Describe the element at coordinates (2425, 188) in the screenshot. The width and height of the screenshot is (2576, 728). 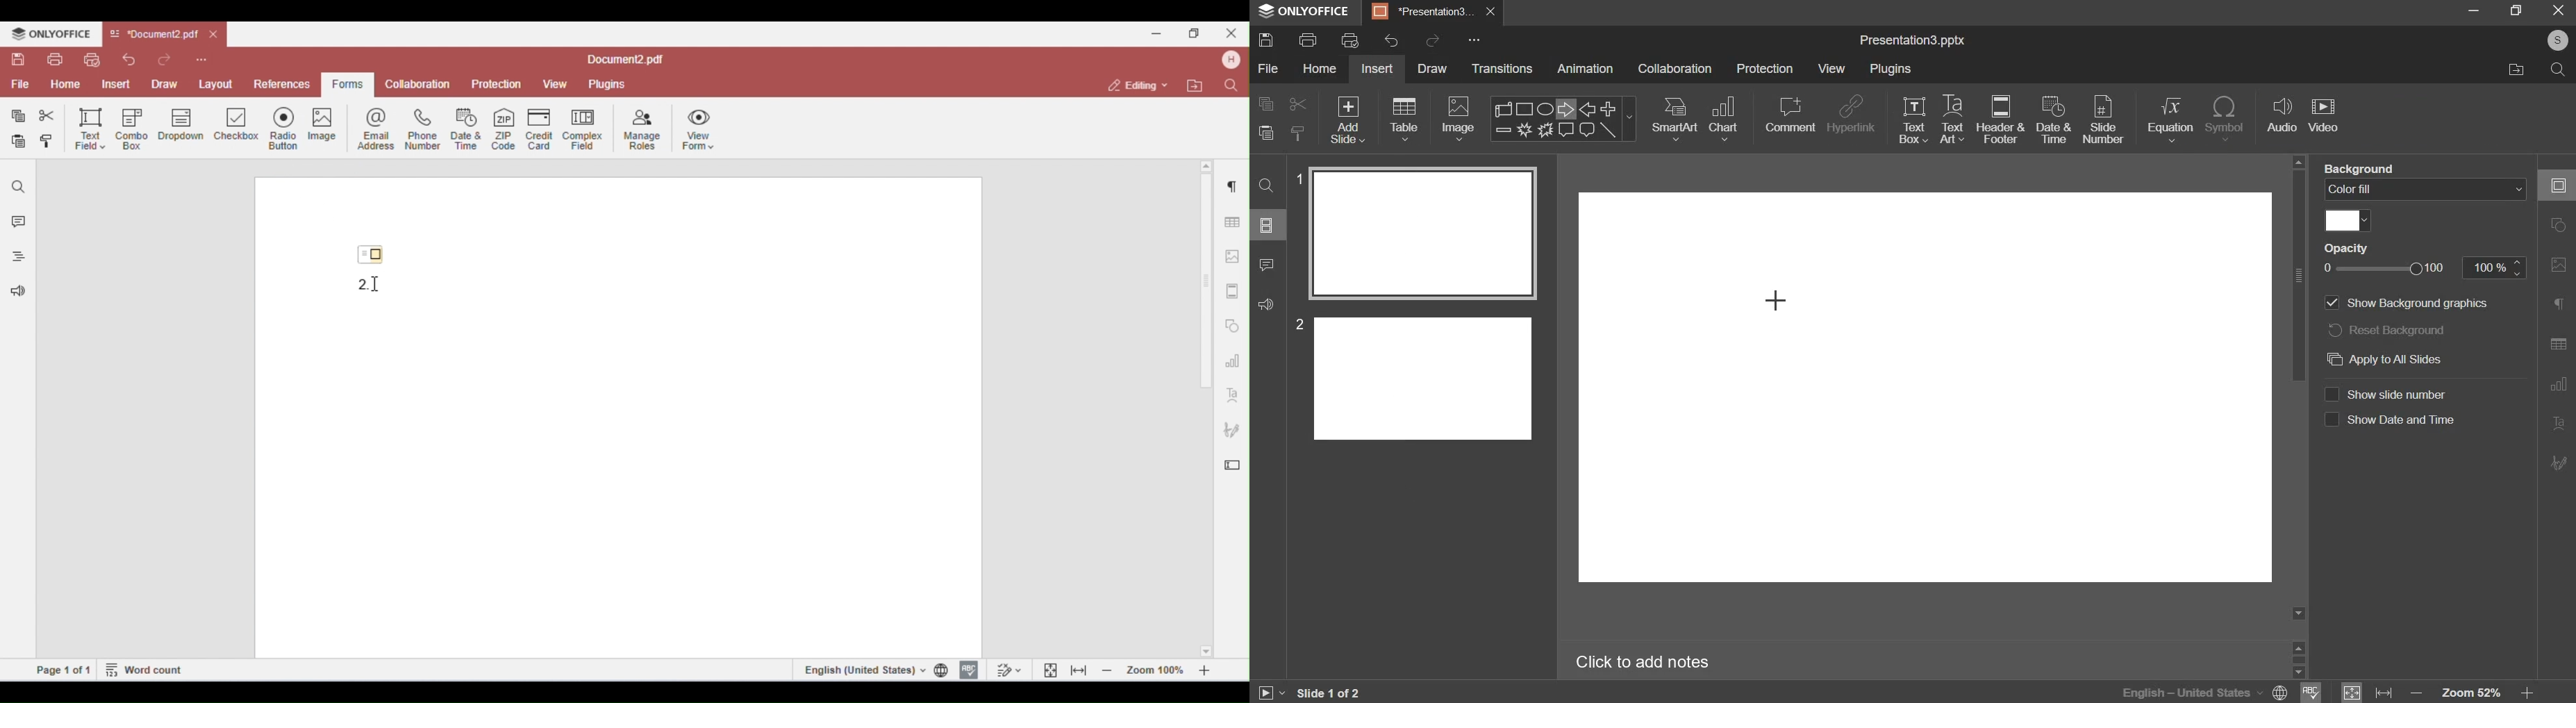
I see `background fill` at that location.